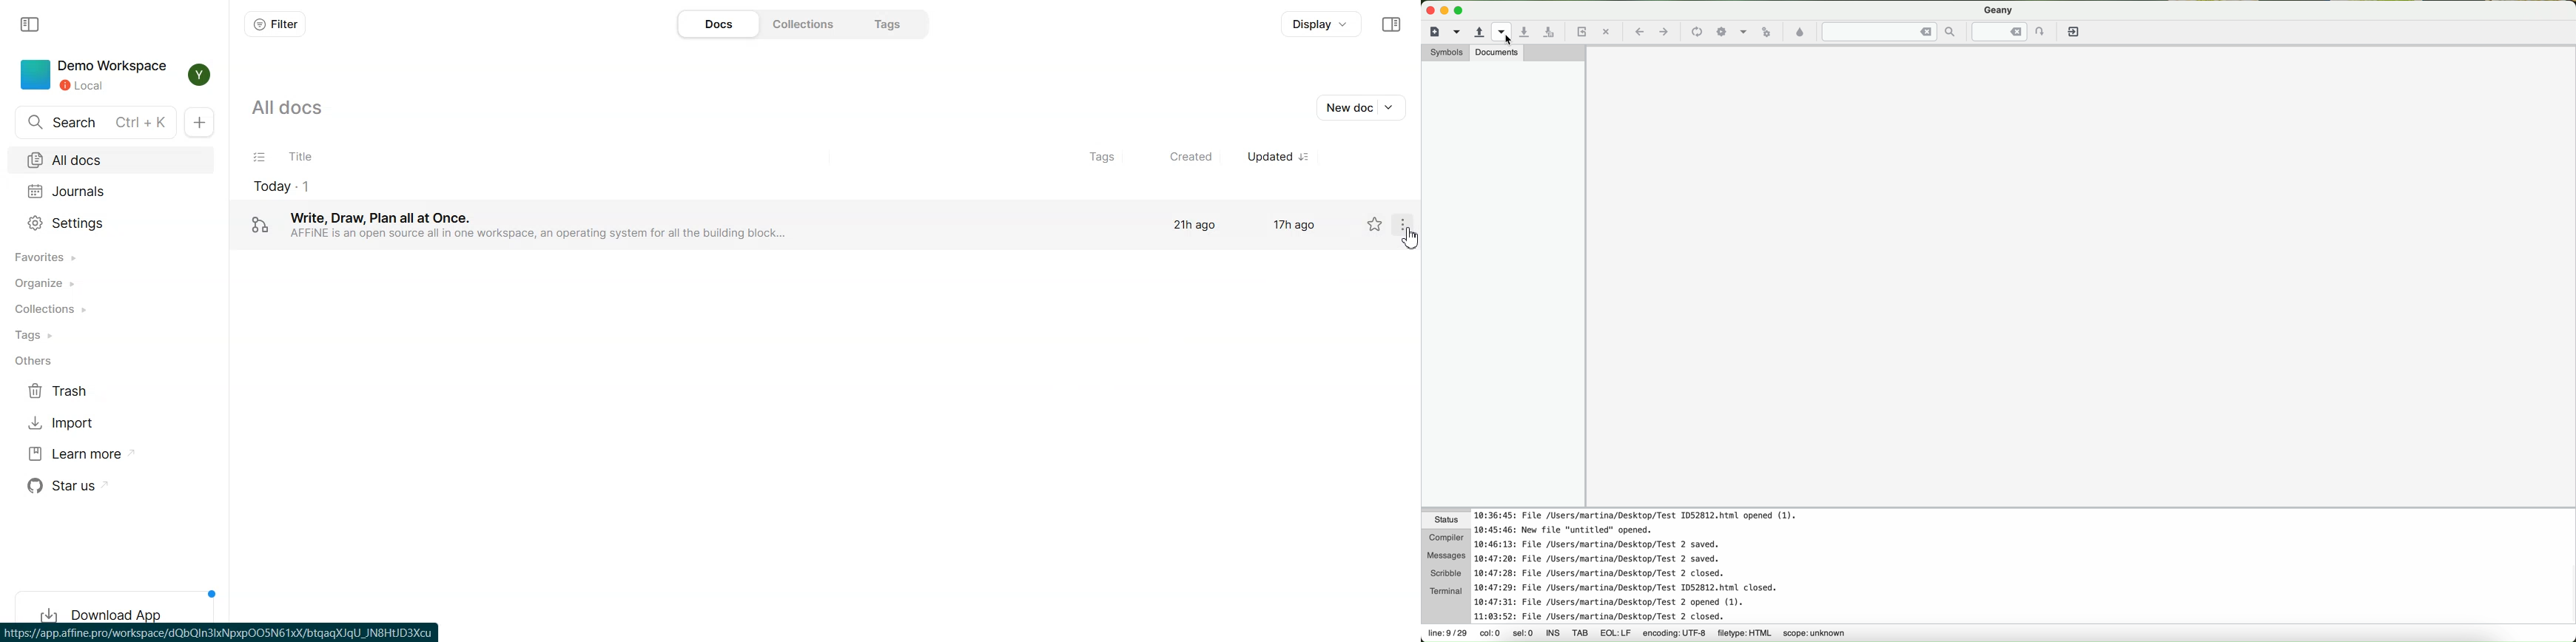  Describe the element at coordinates (303, 157) in the screenshot. I see `Title` at that location.